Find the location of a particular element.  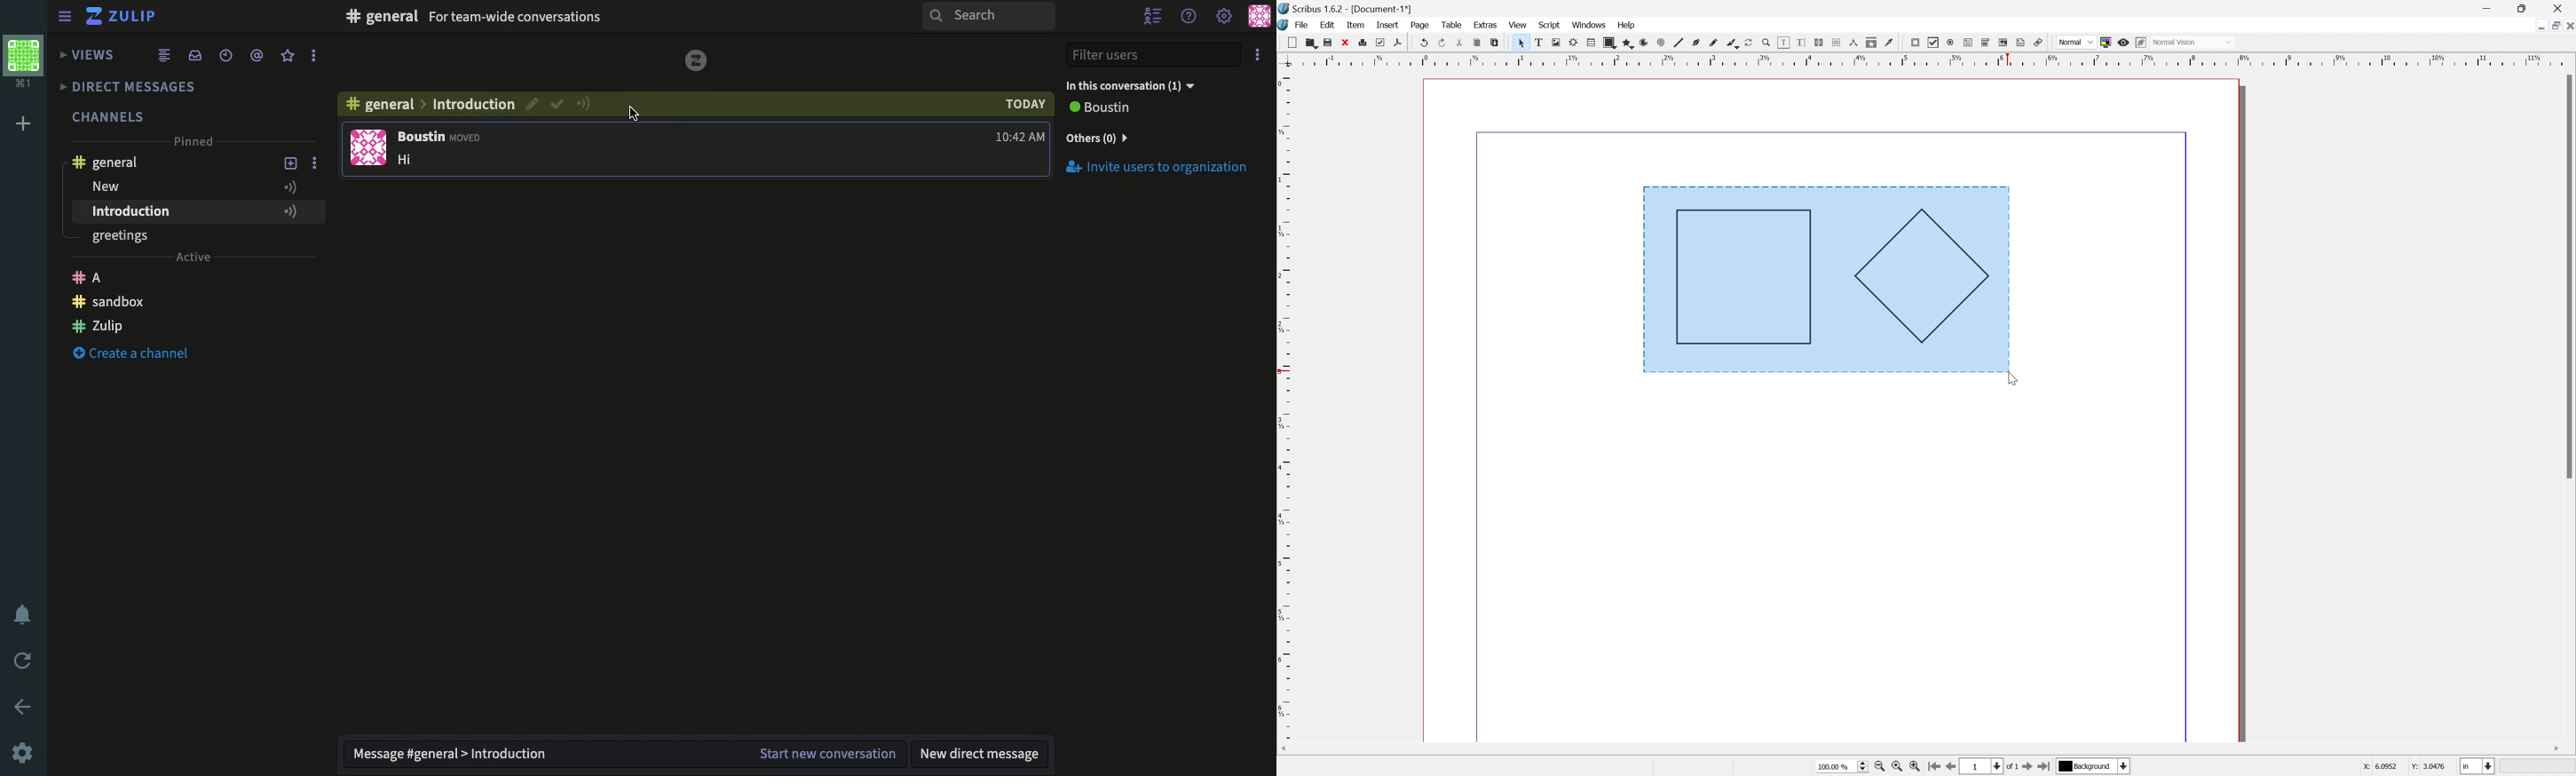

select item is located at coordinates (1518, 43).